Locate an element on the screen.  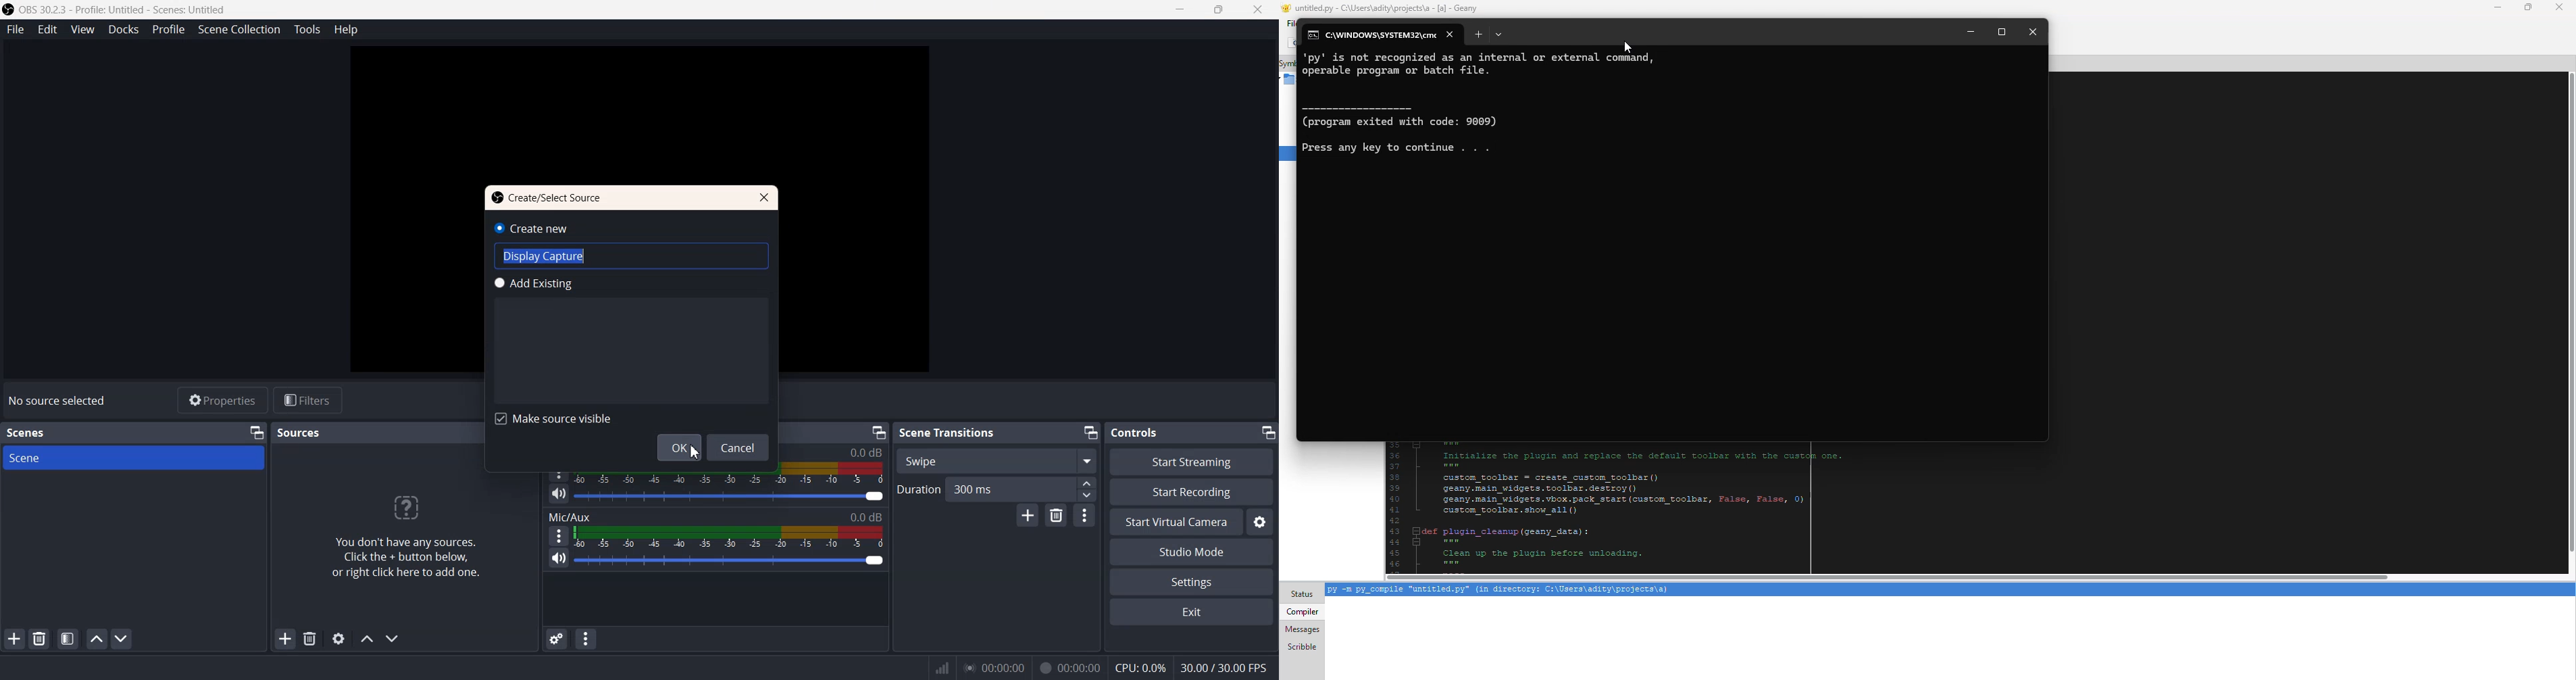
File is located at coordinates (15, 29).